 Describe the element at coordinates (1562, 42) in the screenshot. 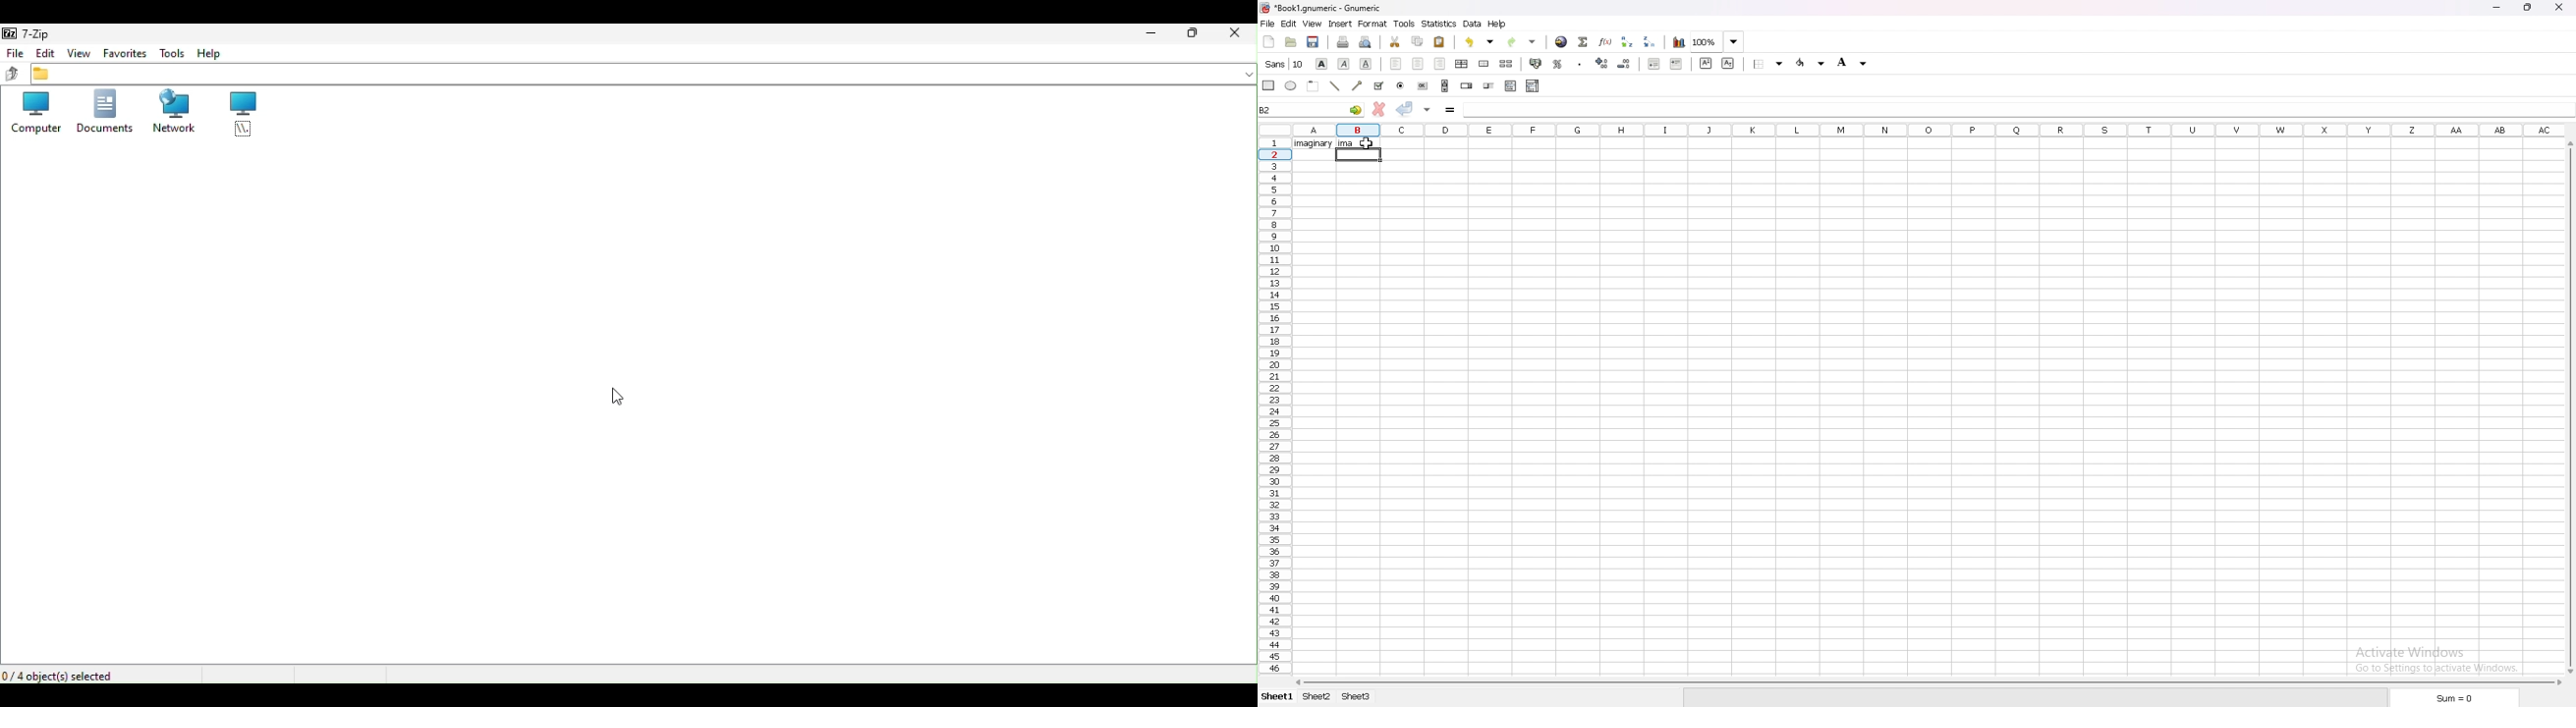

I see `hyperlink` at that location.